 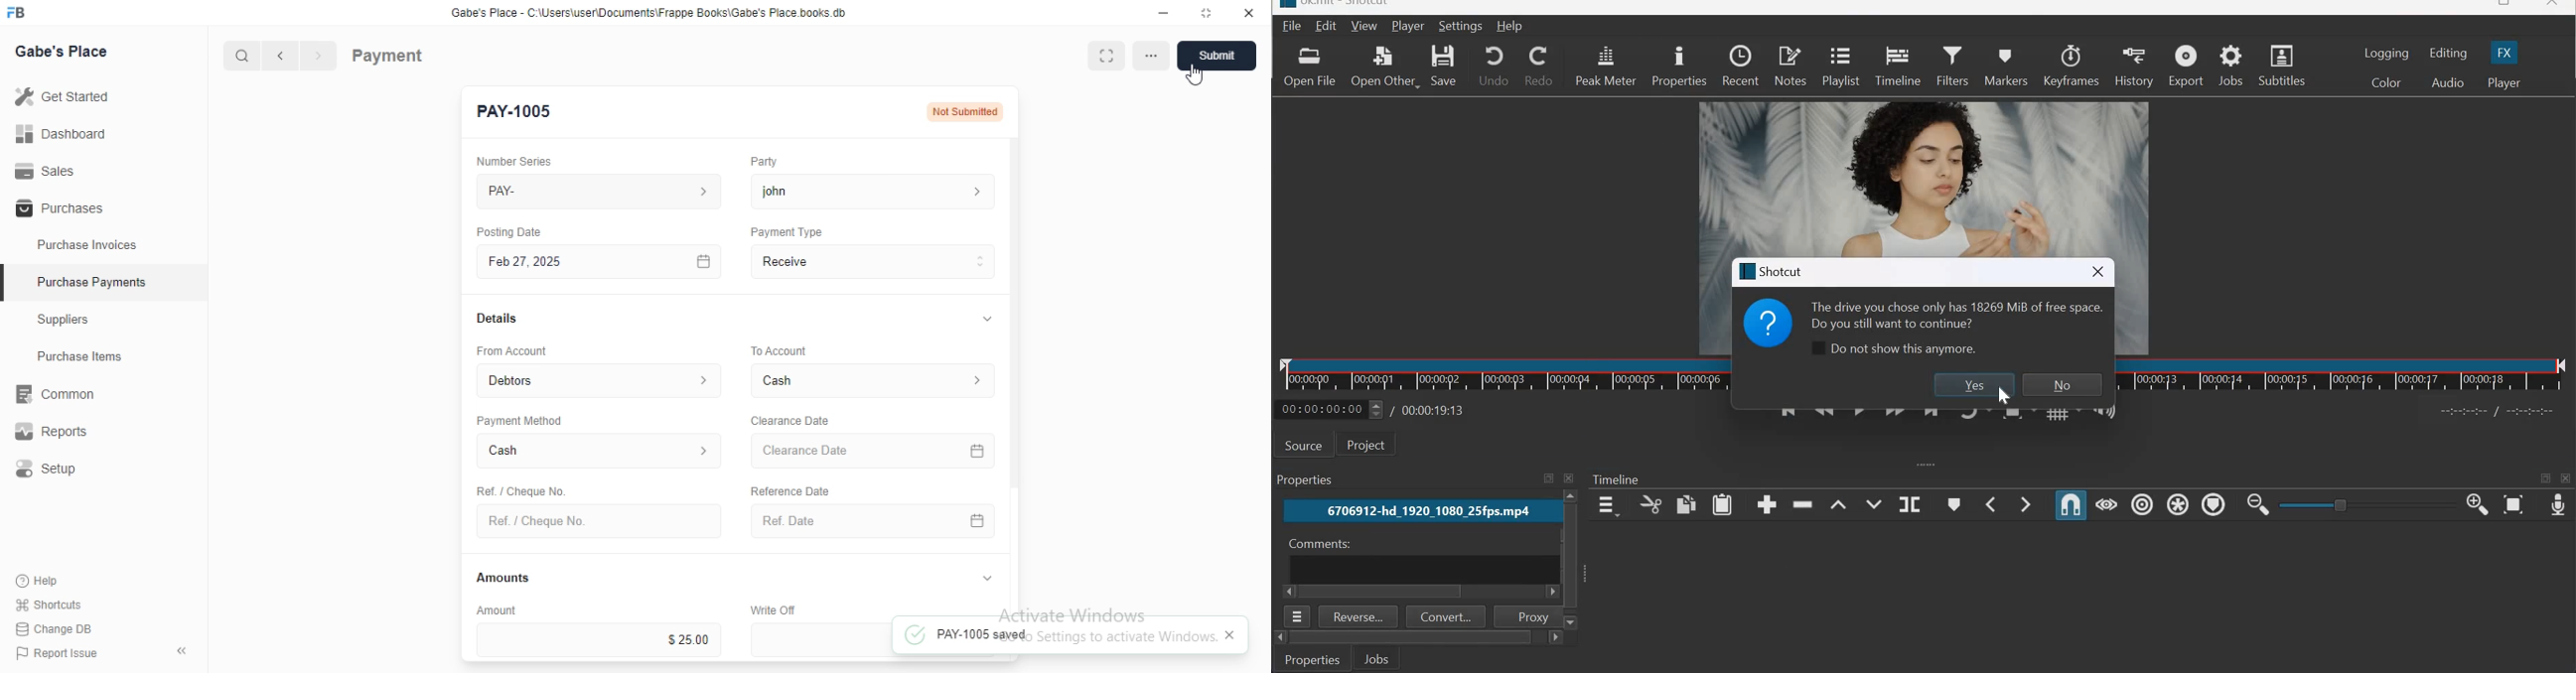 What do you see at coordinates (2505, 83) in the screenshot?
I see `Player` at bounding box center [2505, 83].